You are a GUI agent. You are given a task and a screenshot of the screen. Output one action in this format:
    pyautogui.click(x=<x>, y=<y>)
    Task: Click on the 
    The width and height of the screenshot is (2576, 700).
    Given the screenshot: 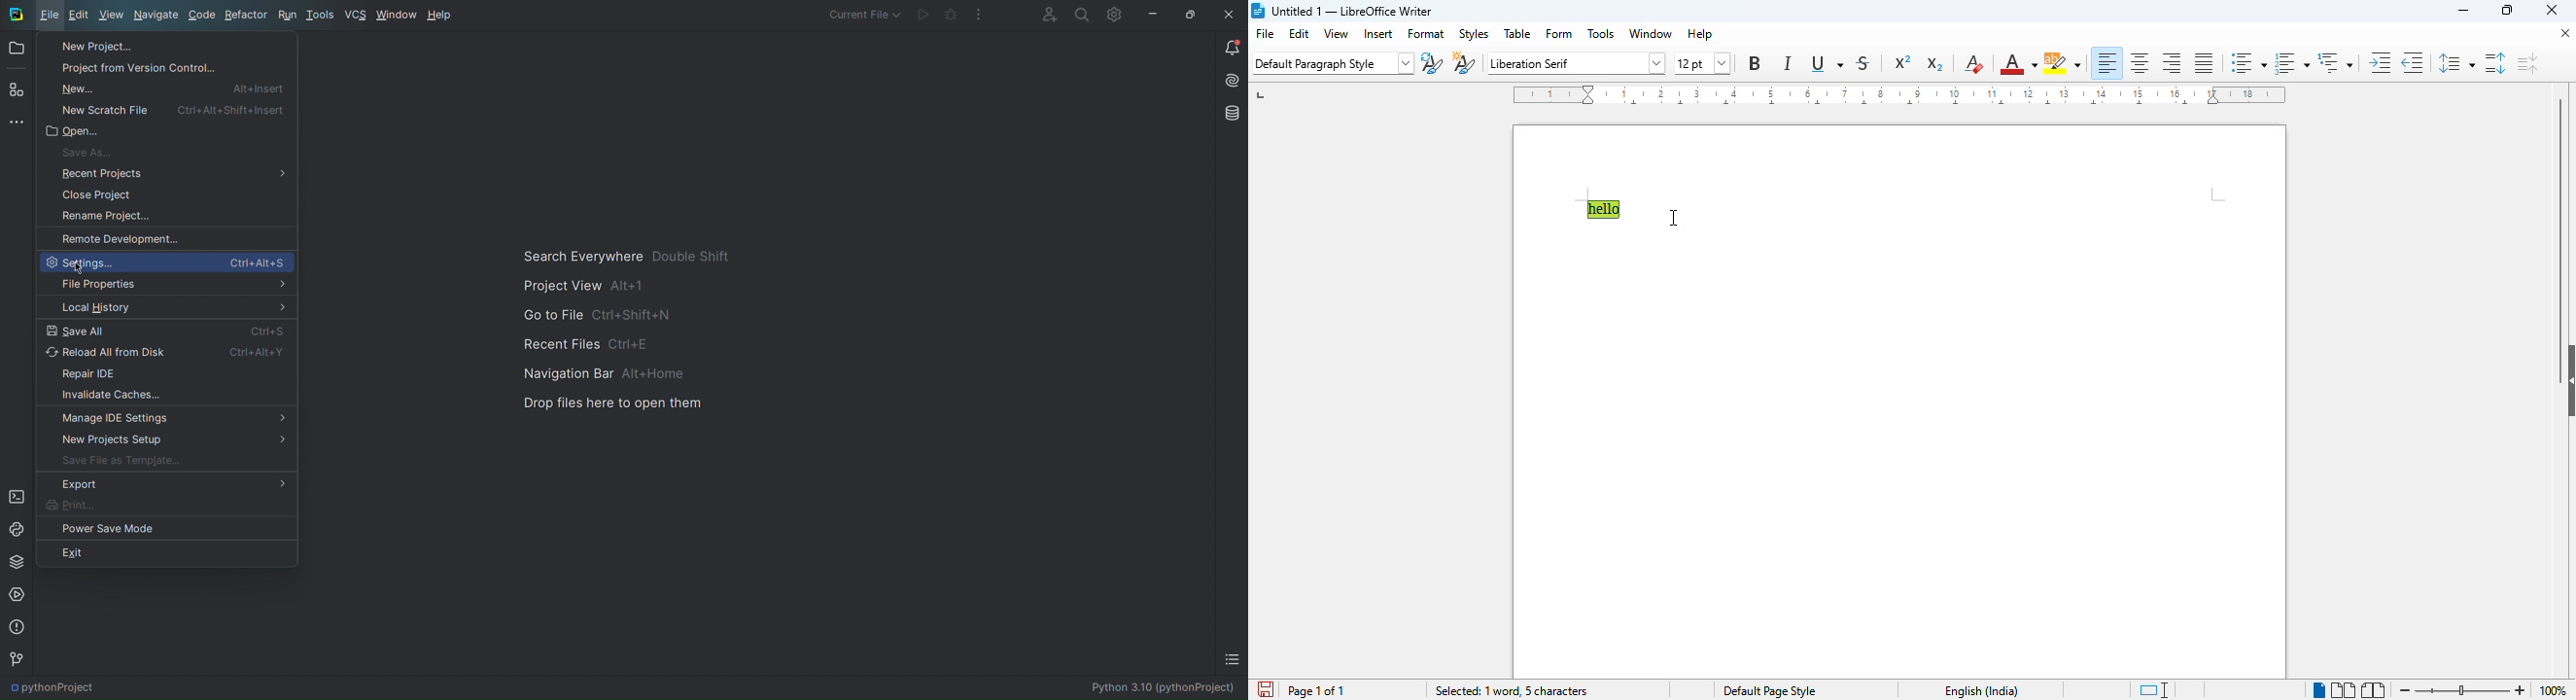 What is the action you would take?
    pyautogui.click(x=1514, y=689)
    